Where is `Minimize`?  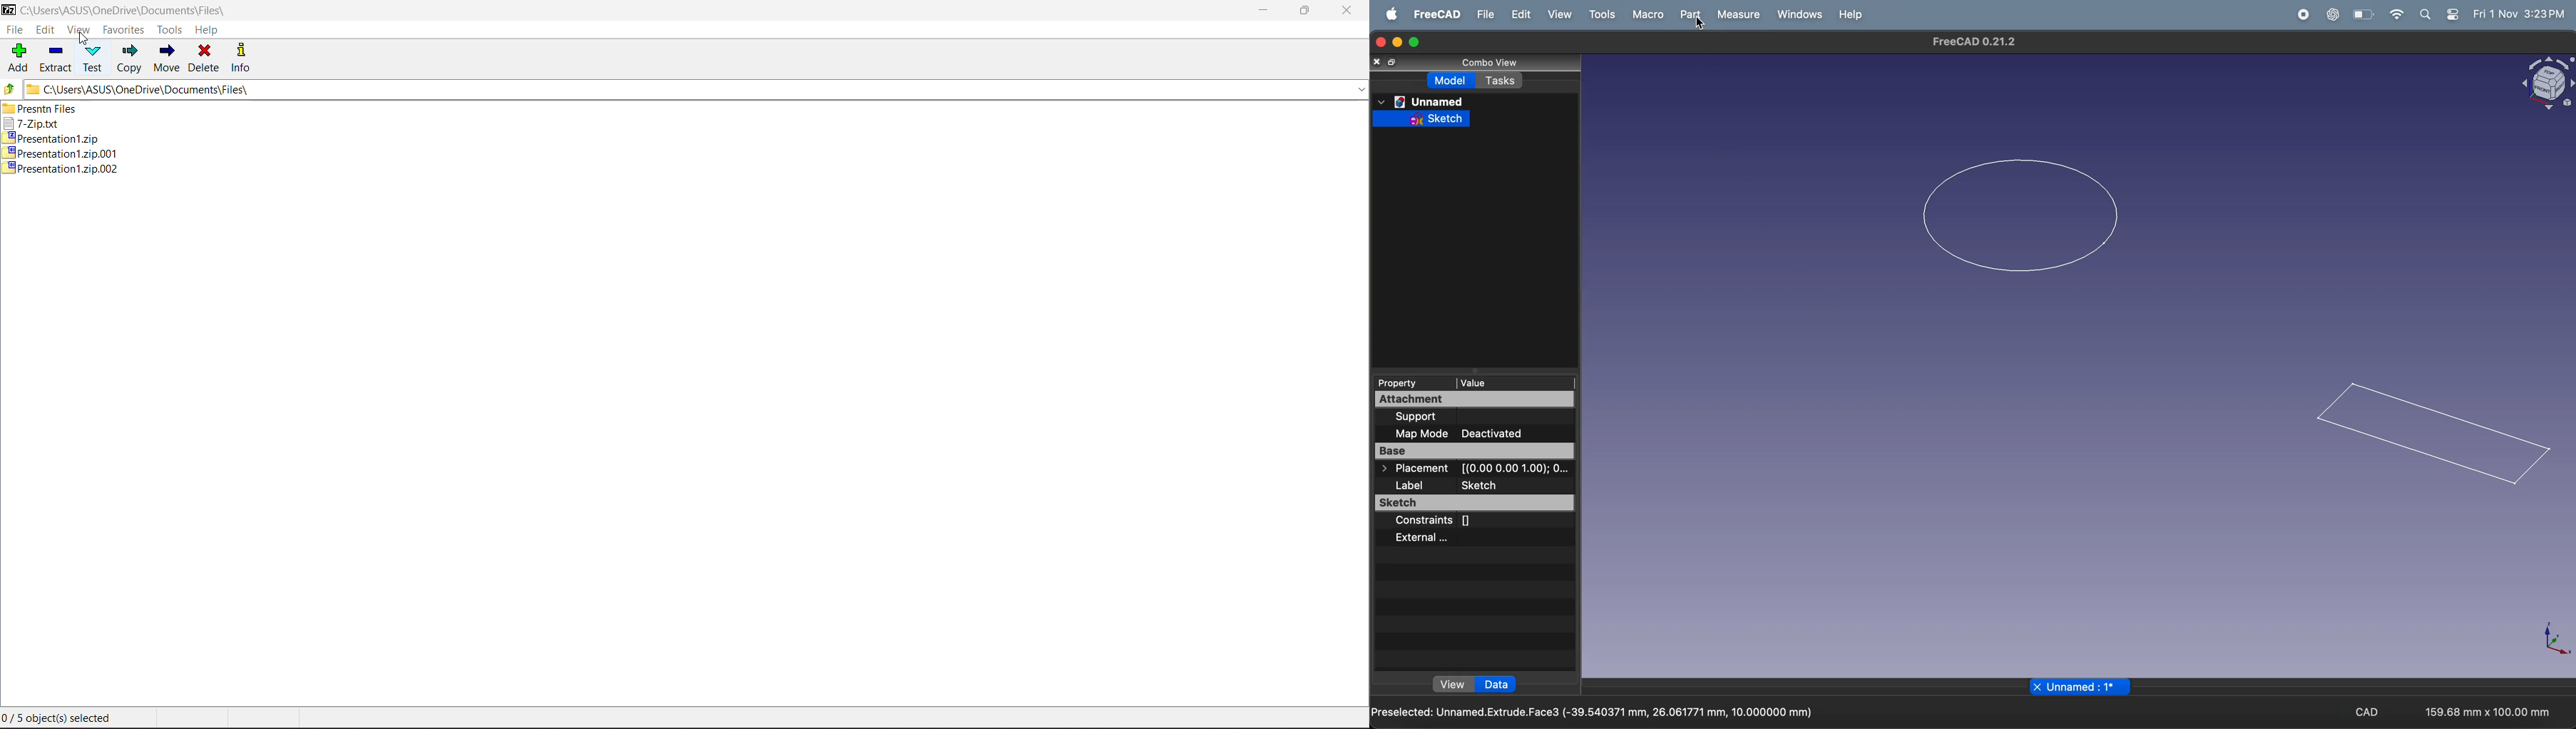
Minimize is located at coordinates (1260, 9).